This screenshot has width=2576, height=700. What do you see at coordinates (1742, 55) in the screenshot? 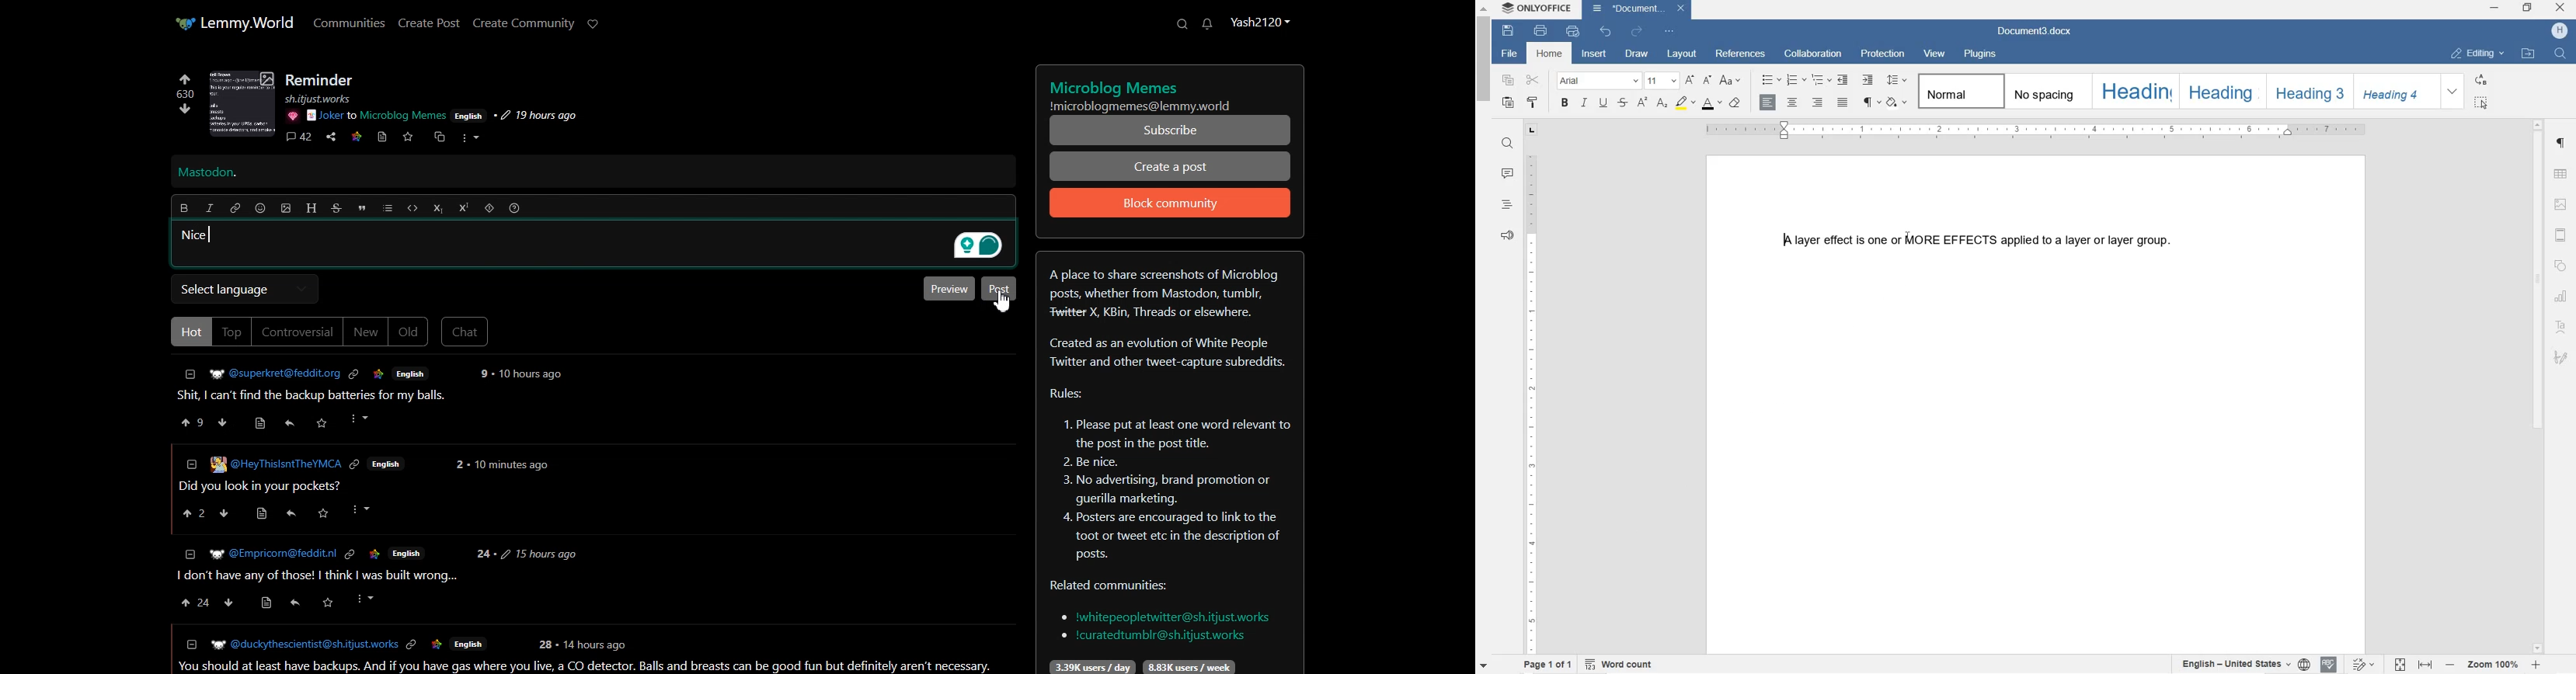
I see `REFERENCES` at bounding box center [1742, 55].